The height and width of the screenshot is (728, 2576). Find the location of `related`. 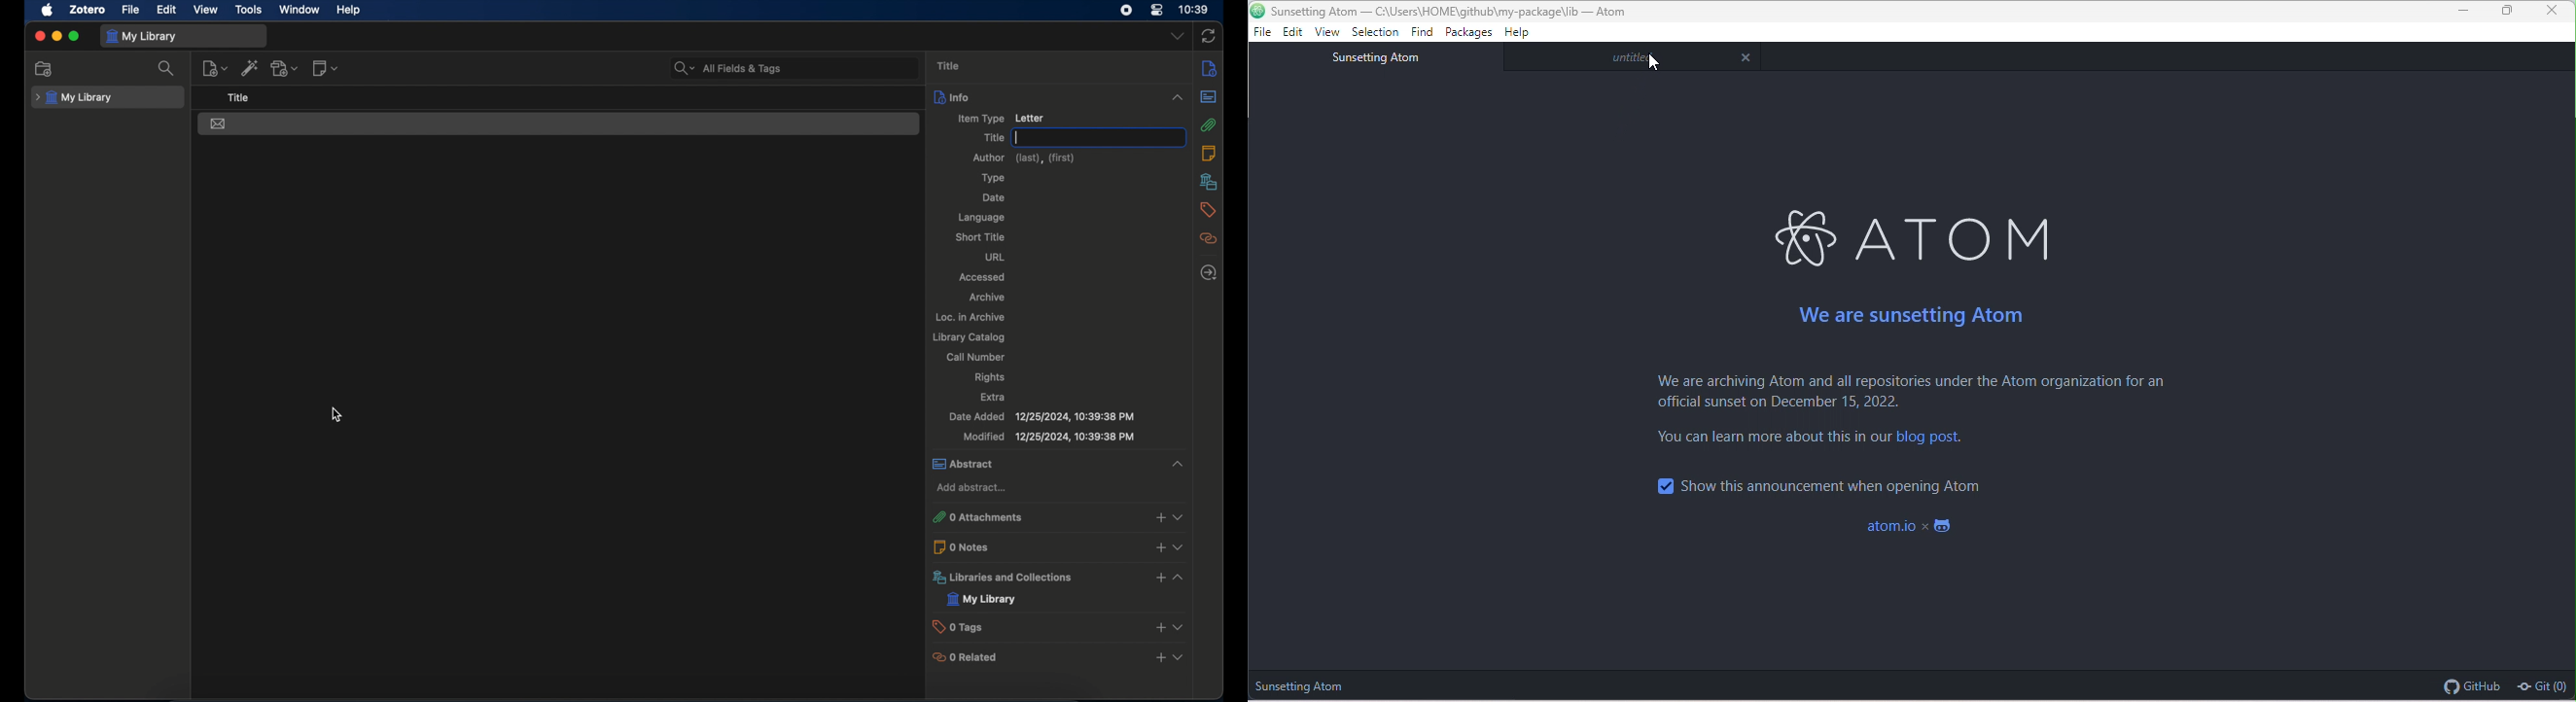

related is located at coordinates (1210, 239).